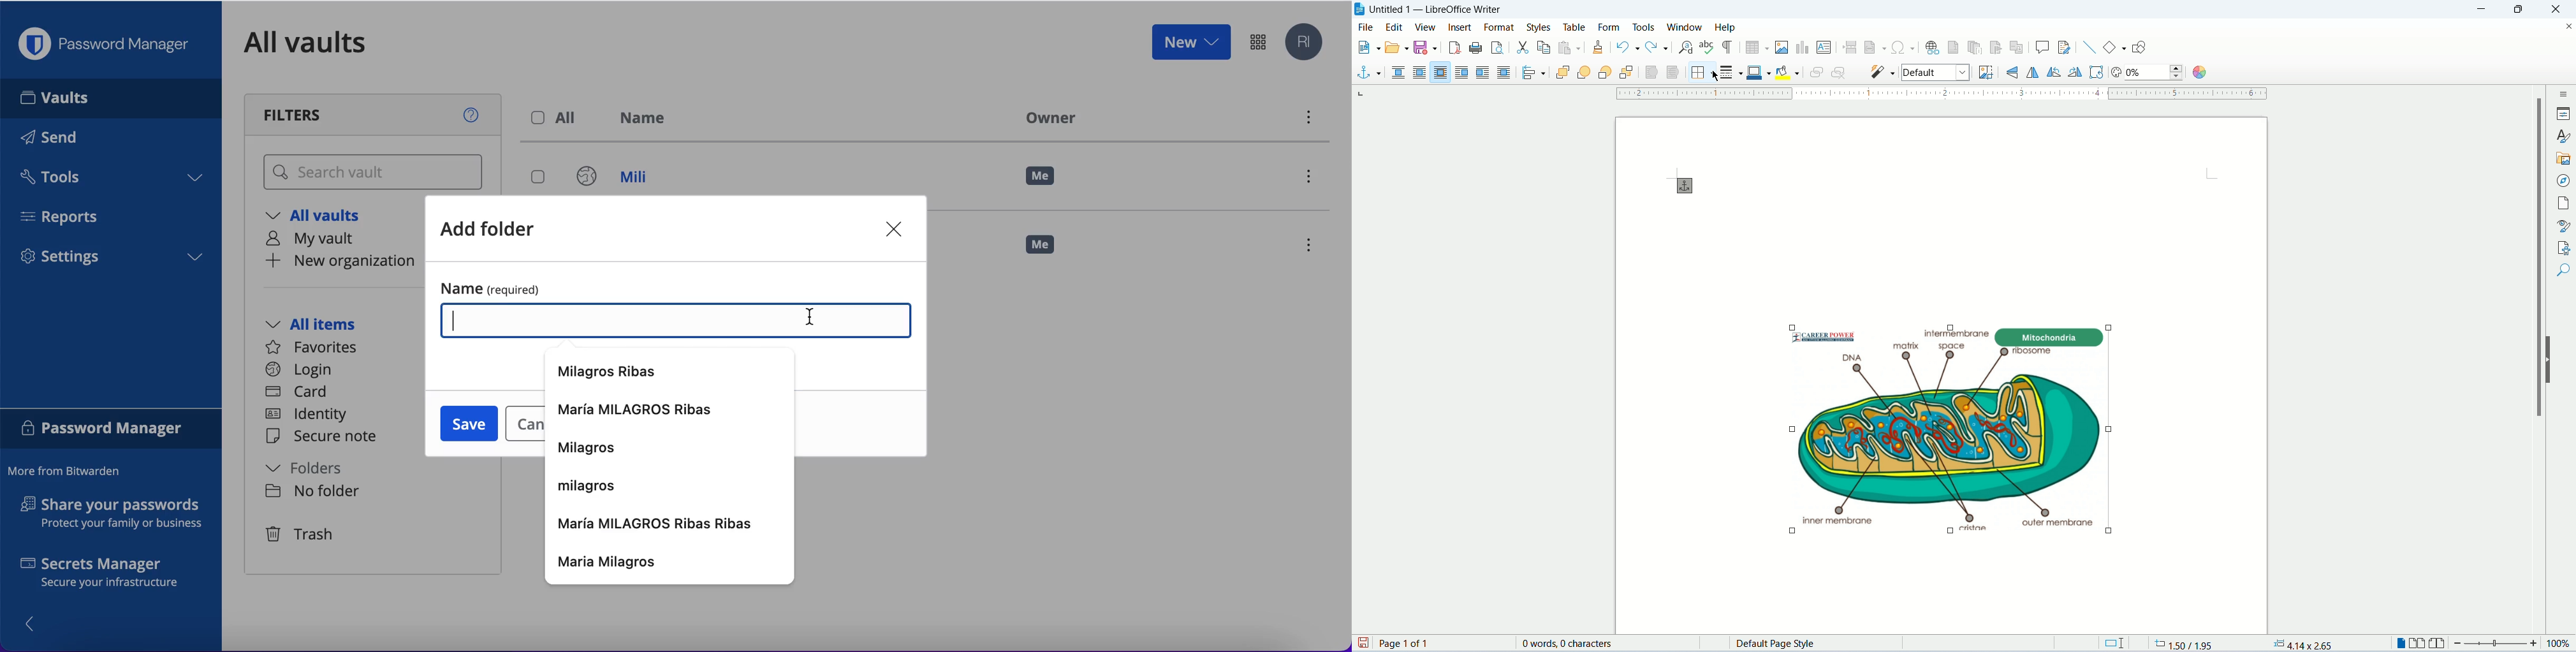 The image size is (2576, 672). I want to click on add folder, so click(501, 231).